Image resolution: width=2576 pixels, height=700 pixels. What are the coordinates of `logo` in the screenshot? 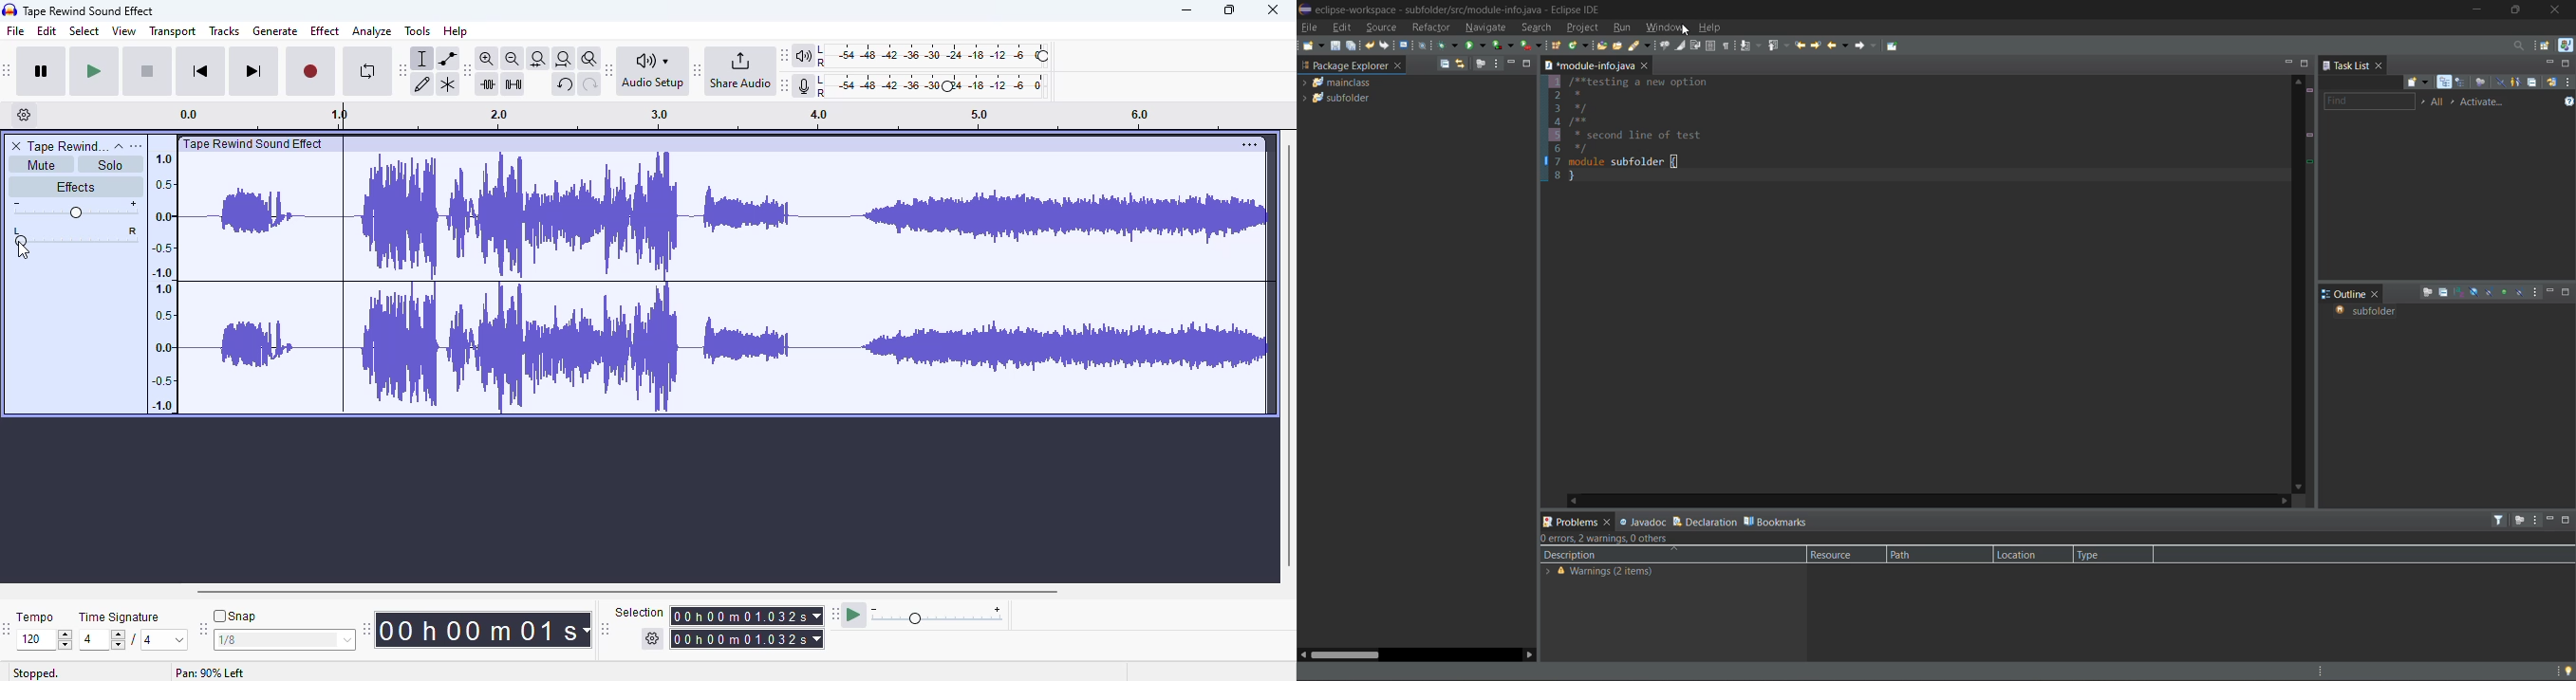 It's located at (9, 9).